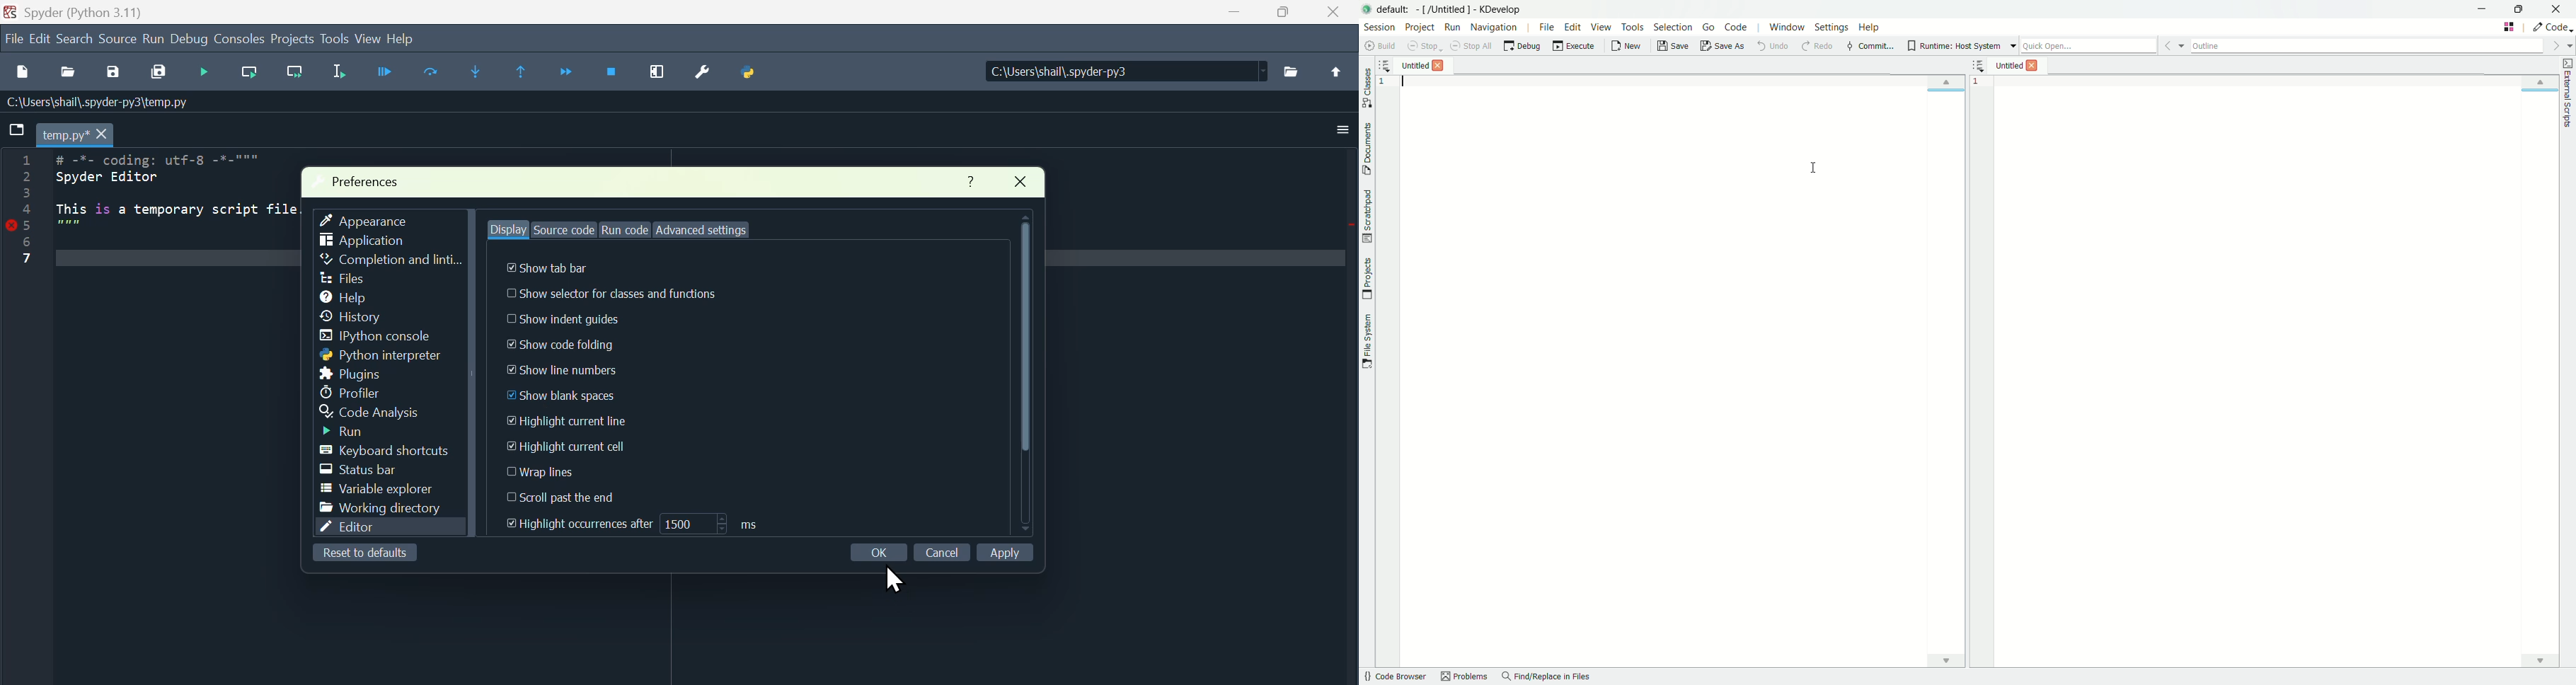 The width and height of the screenshot is (2576, 700). I want to click on Application, so click(367, 238).